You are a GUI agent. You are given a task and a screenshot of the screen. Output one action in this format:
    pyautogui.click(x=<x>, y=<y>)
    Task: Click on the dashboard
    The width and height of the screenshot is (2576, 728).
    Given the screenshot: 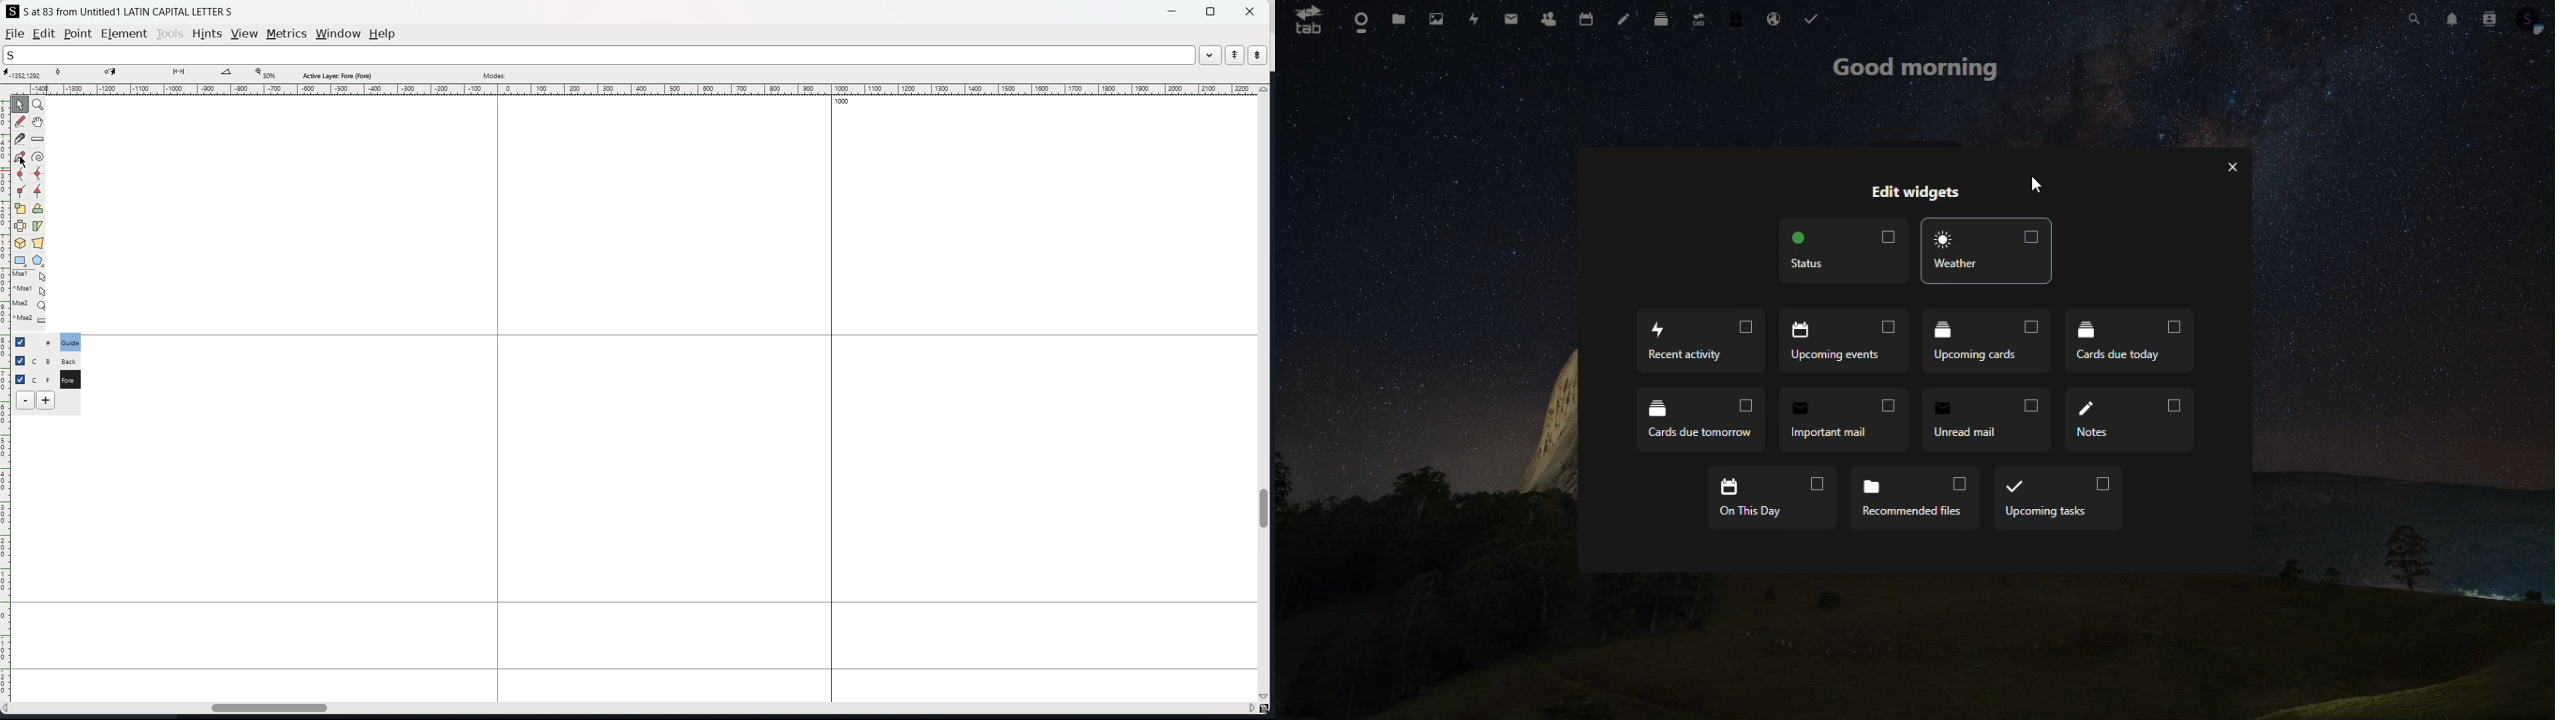 What is the action you would take?
    pyautogui.click(x=1355, y=19)
    